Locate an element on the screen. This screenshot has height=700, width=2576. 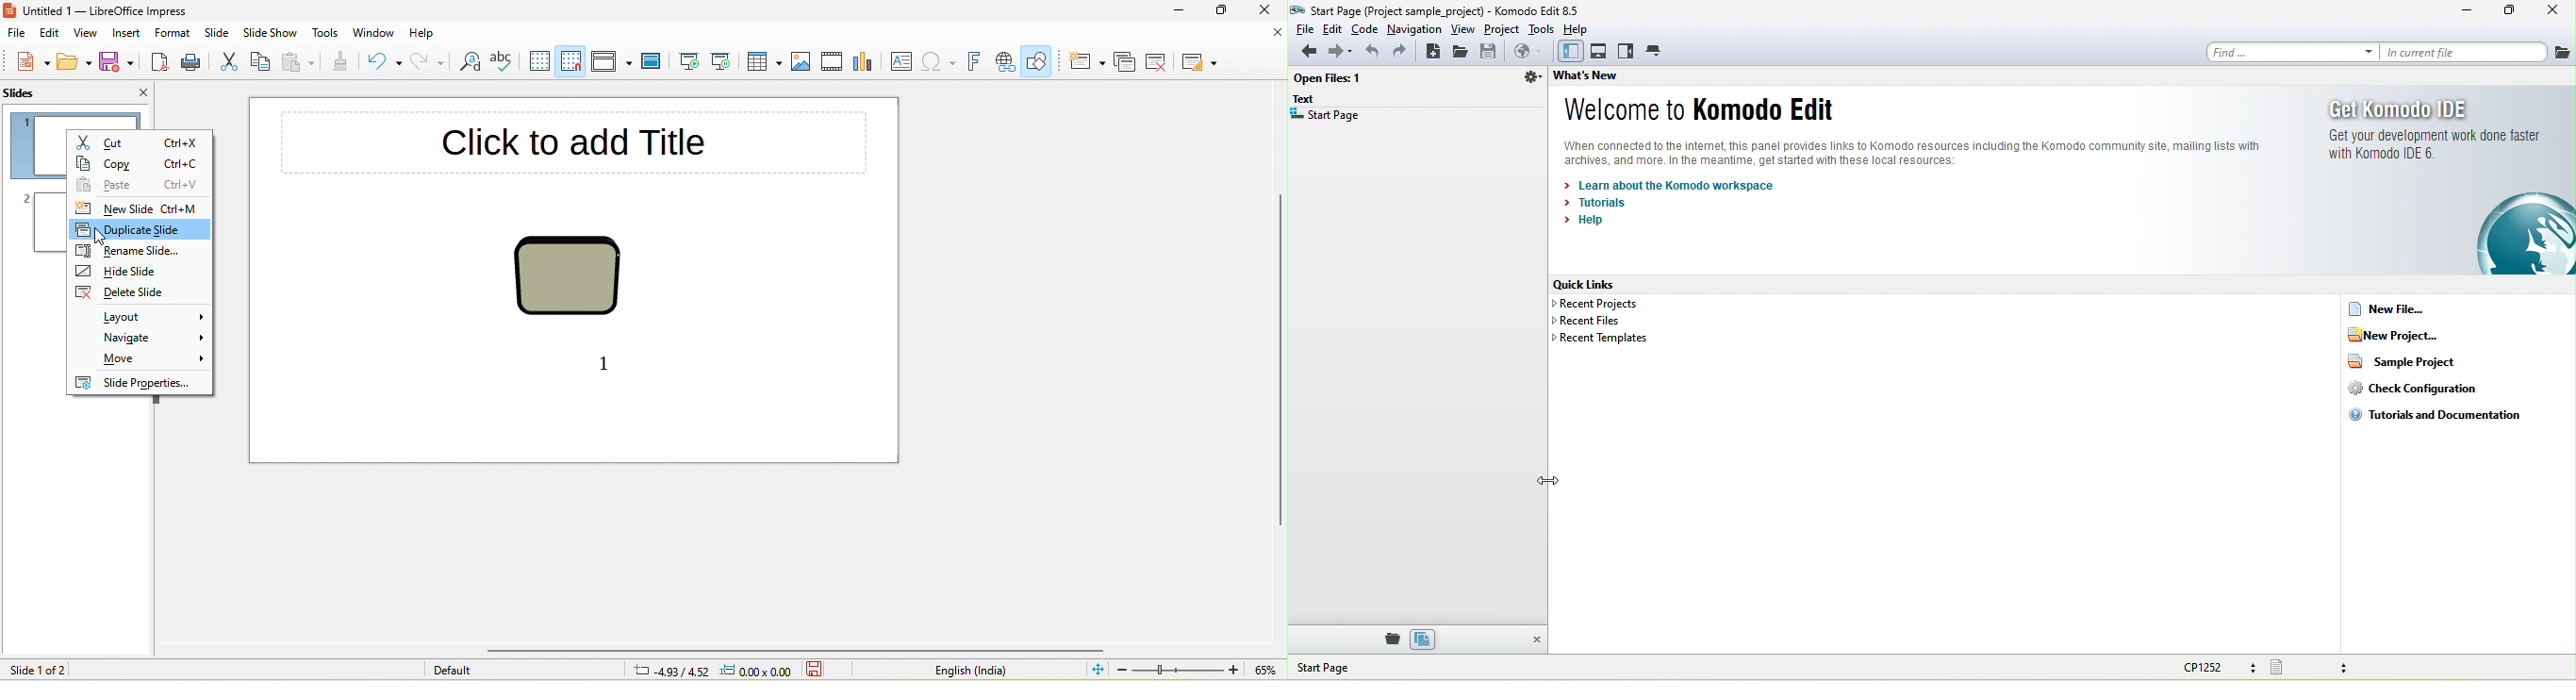
open is located at coordinates (75, 64).